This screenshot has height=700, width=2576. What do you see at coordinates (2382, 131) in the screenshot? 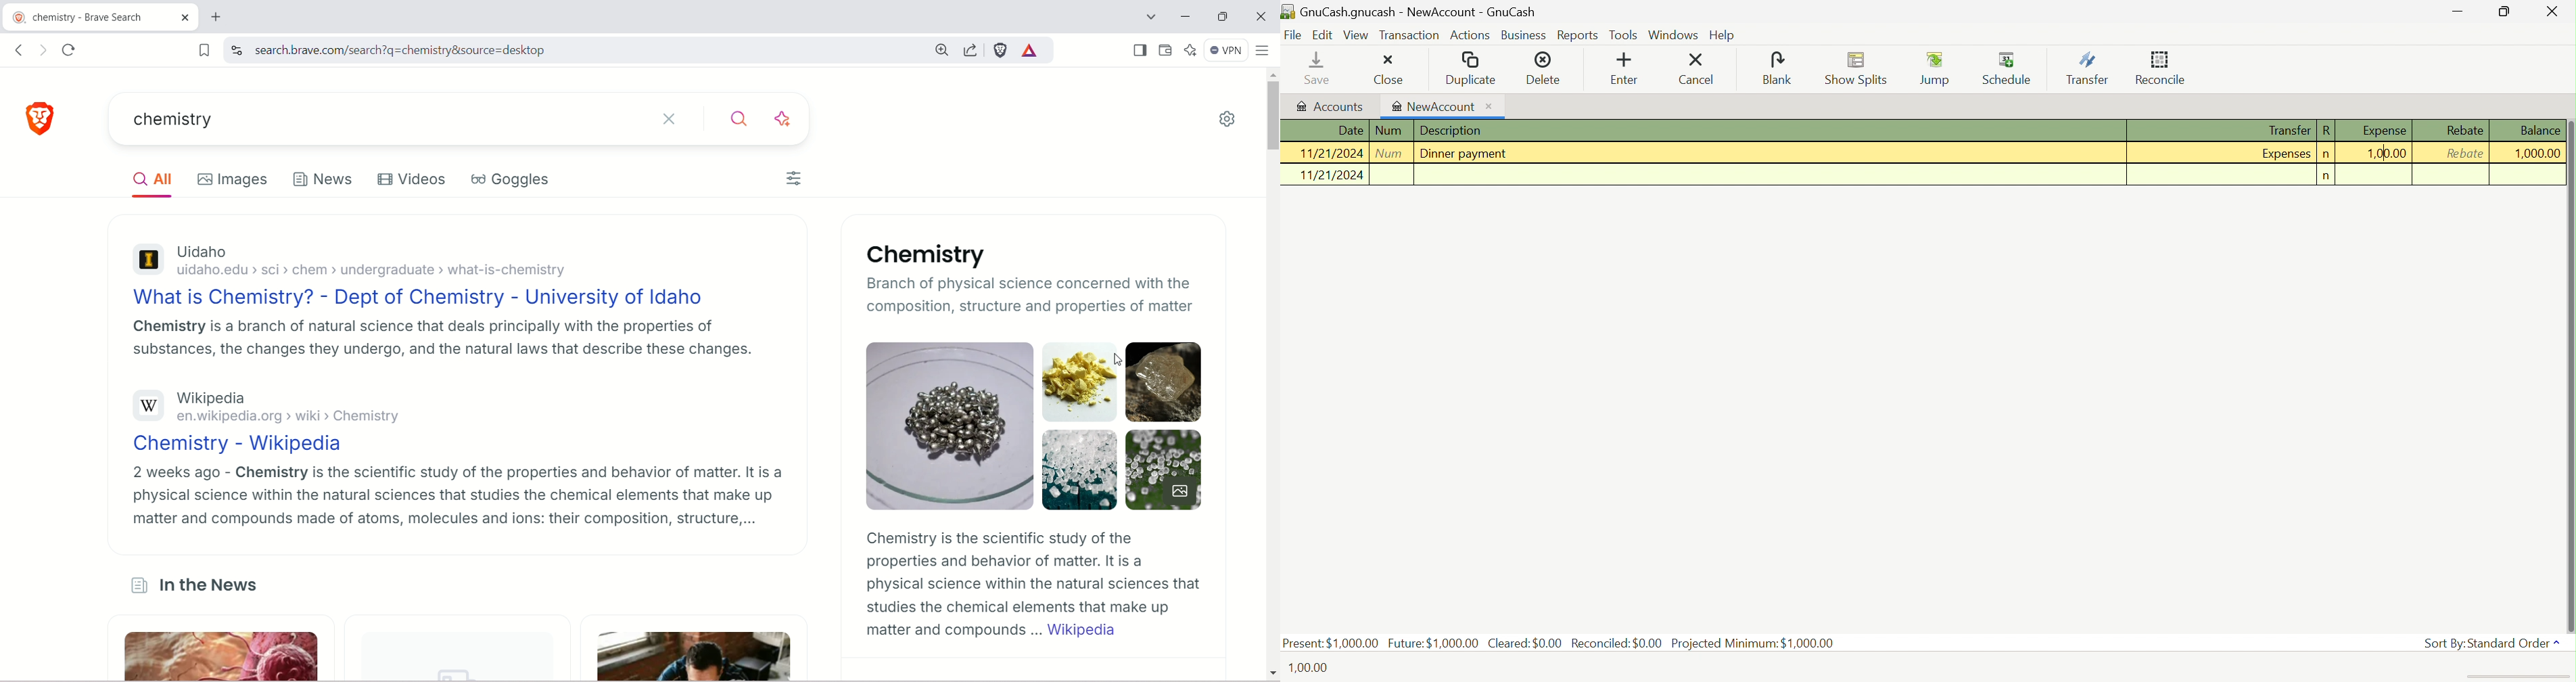
I see `Expense` at bounding box center [2382, 131].